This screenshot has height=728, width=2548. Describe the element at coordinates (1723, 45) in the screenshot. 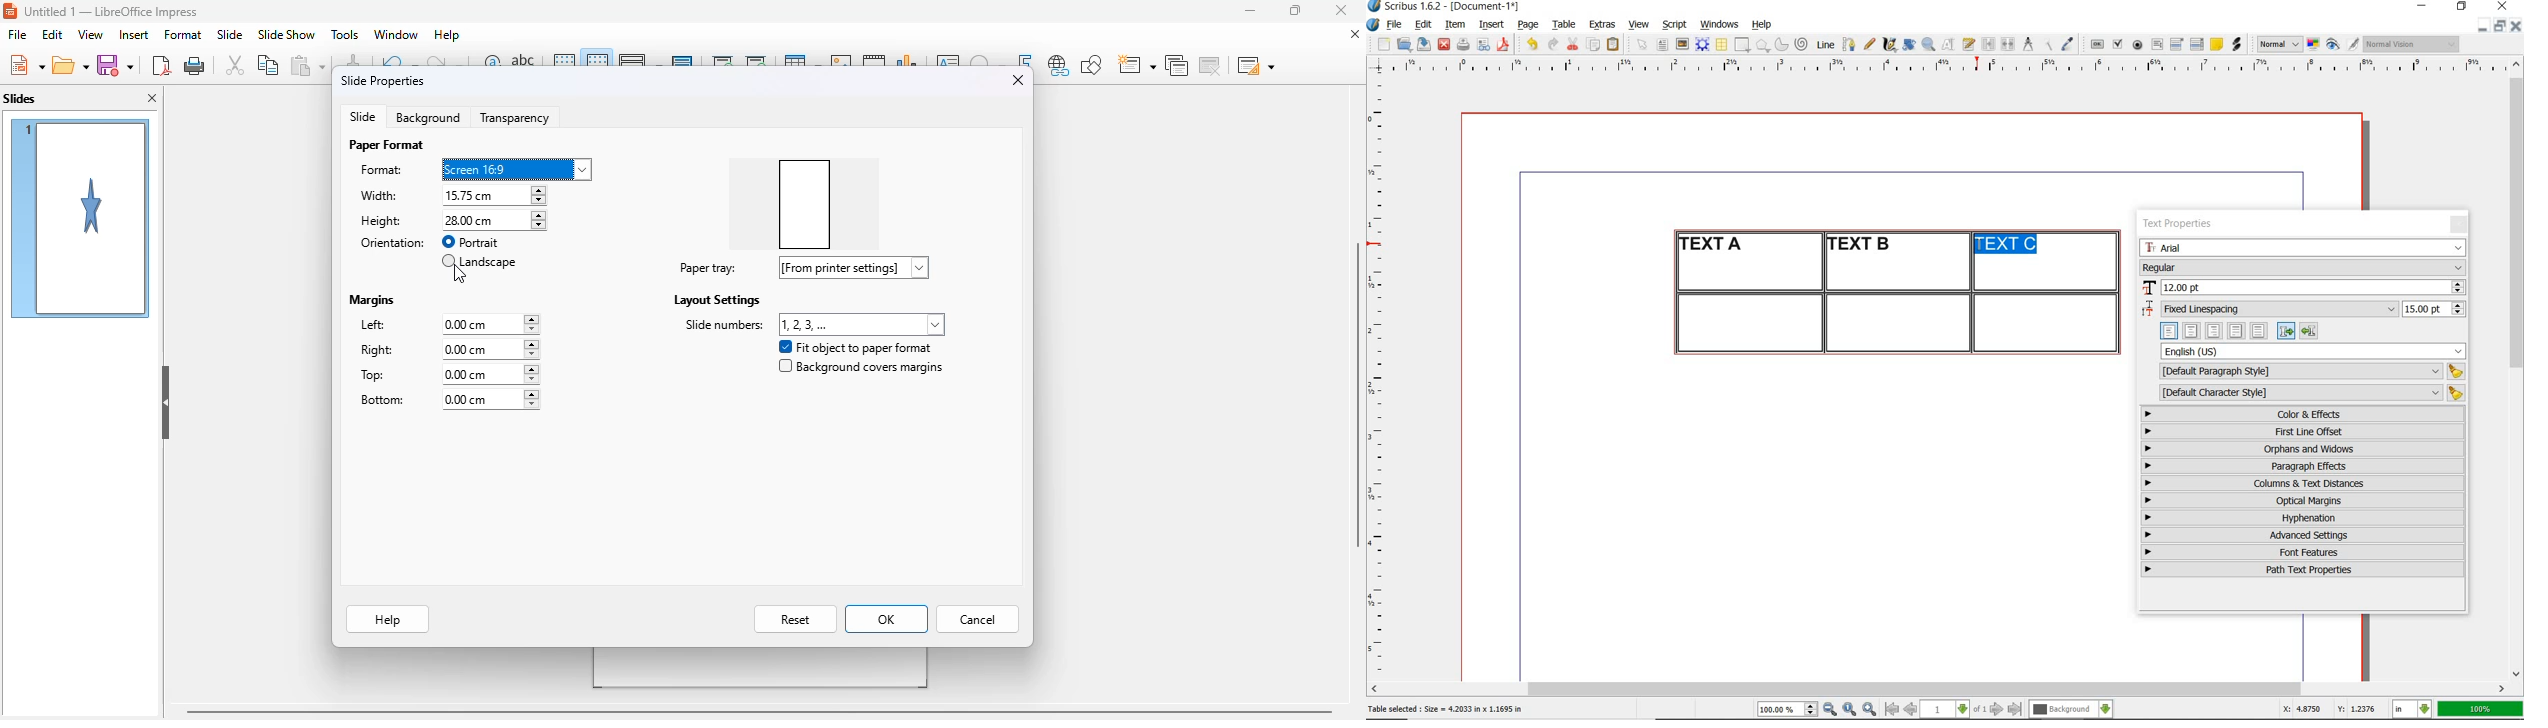

I see `table` at that location.